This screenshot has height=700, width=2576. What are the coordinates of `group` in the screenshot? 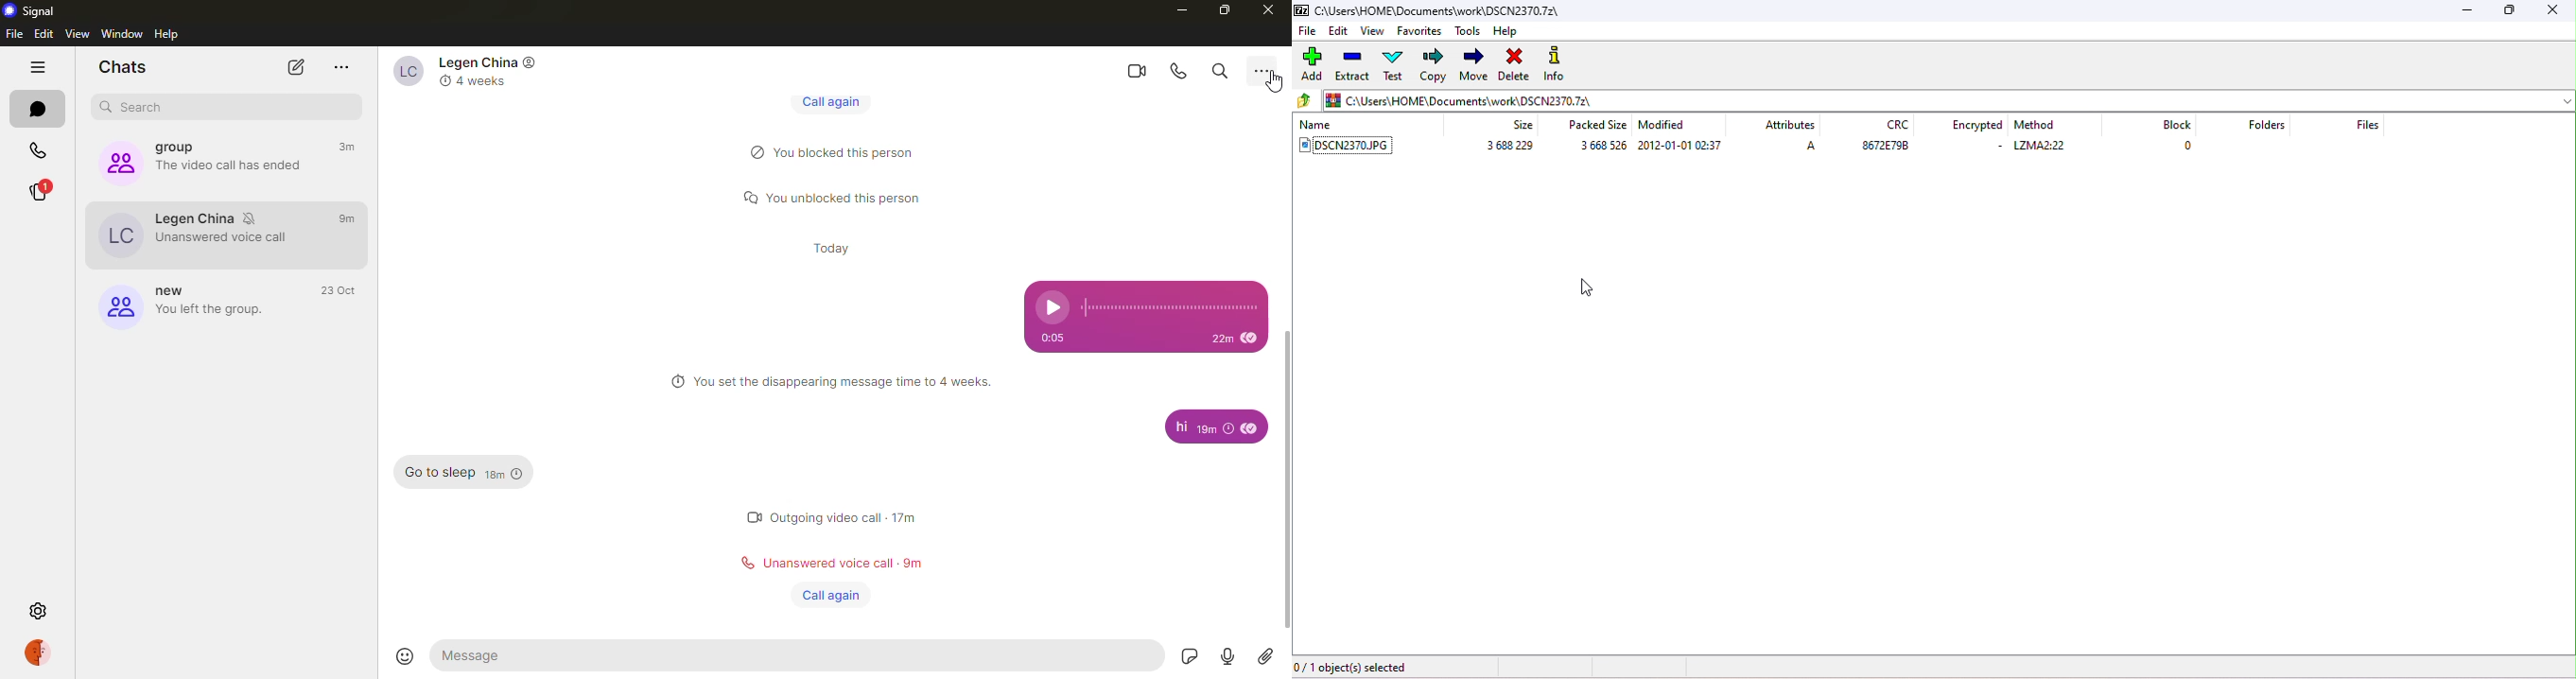 It's located at (191, 303).